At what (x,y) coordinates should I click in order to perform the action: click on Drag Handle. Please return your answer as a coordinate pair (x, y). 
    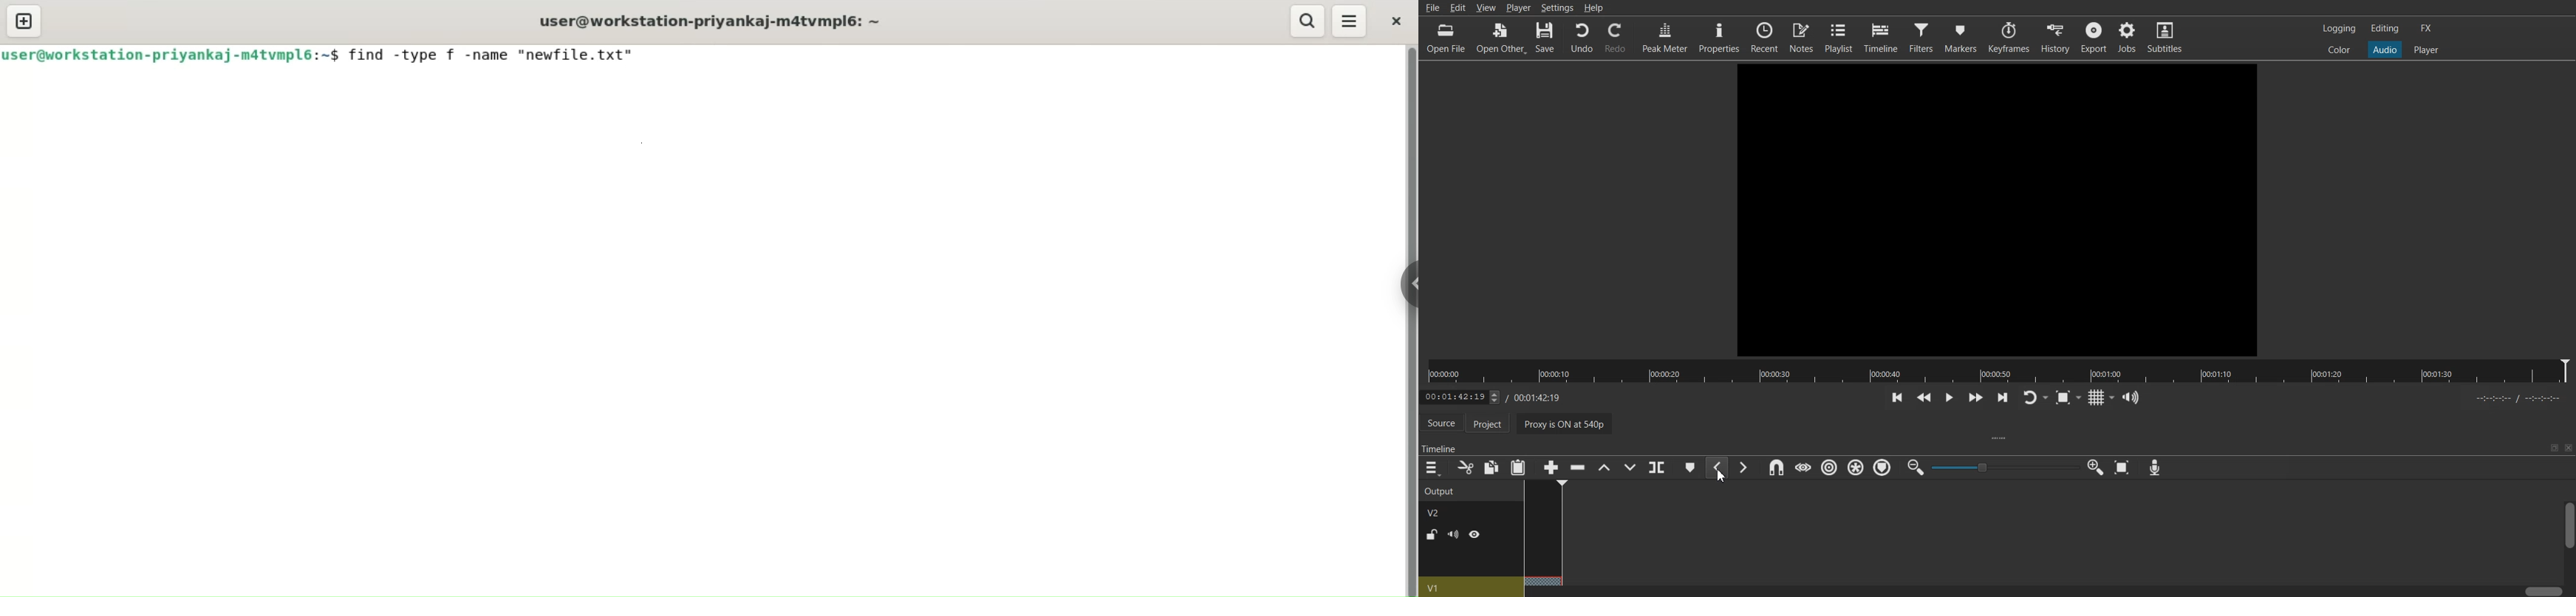
    Looking at the image, I should click on (2001, 439).